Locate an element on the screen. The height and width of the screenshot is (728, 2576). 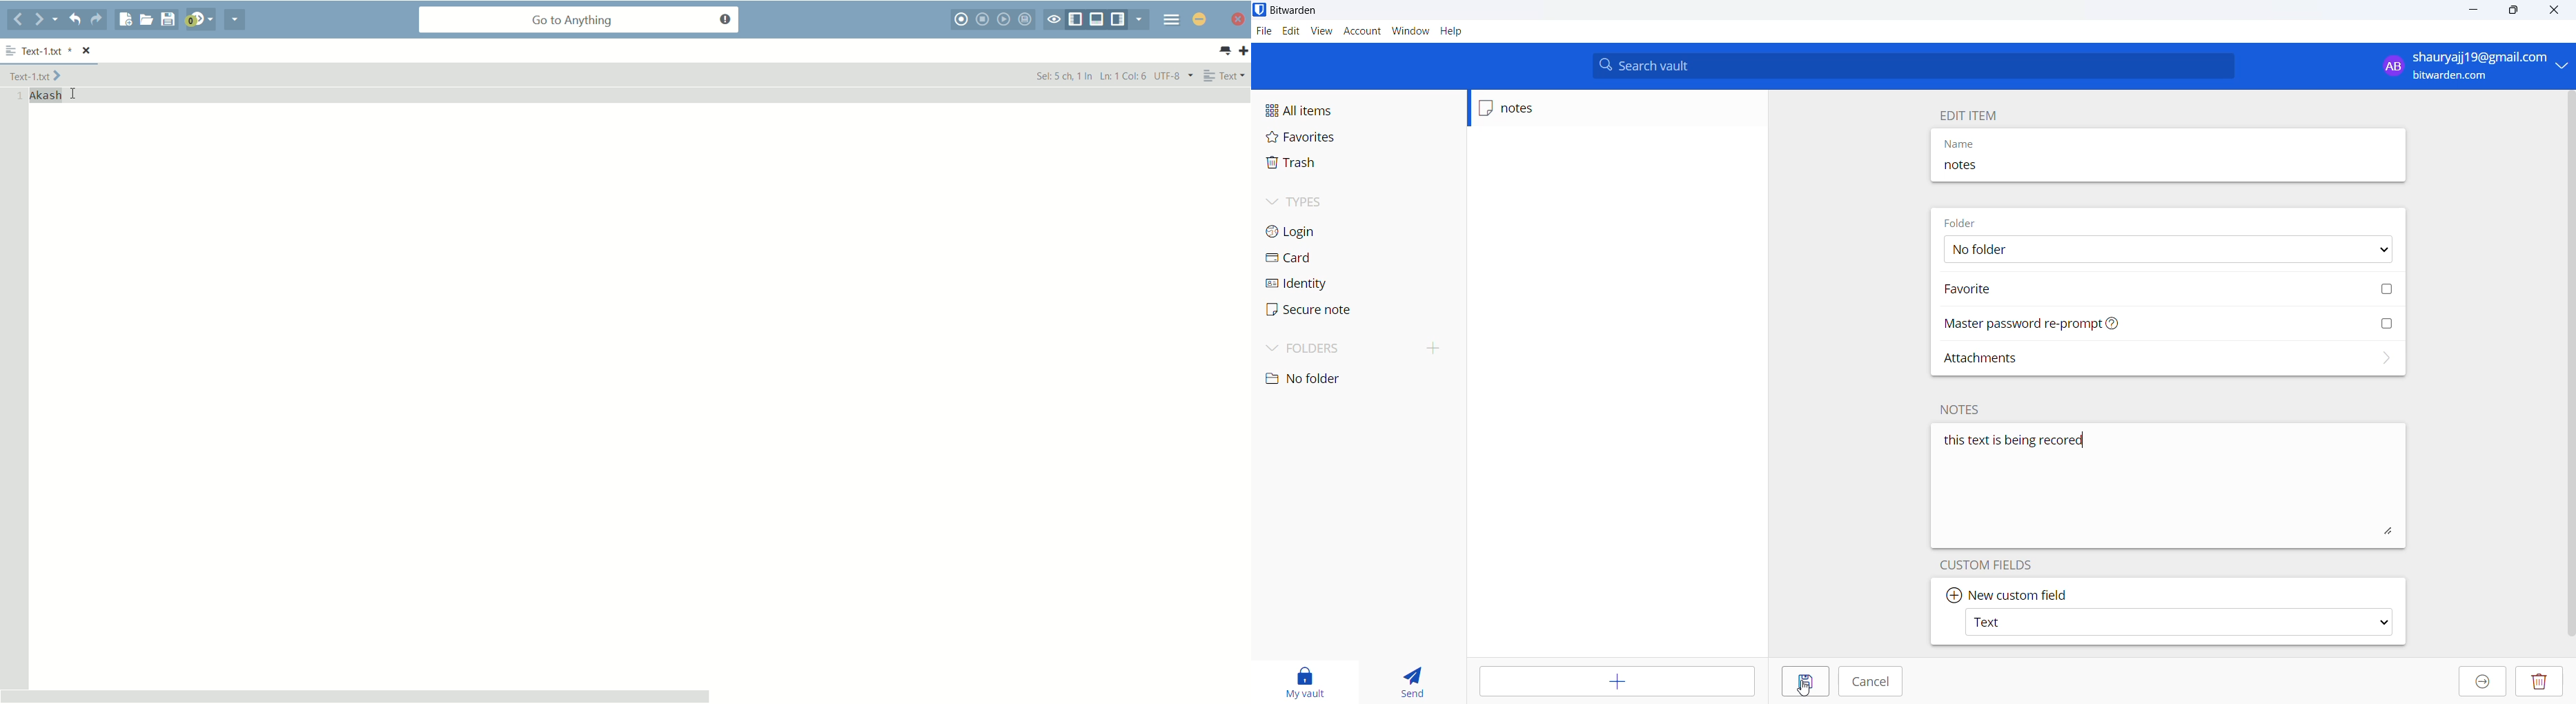
more options is located at coordinates (11, 51).